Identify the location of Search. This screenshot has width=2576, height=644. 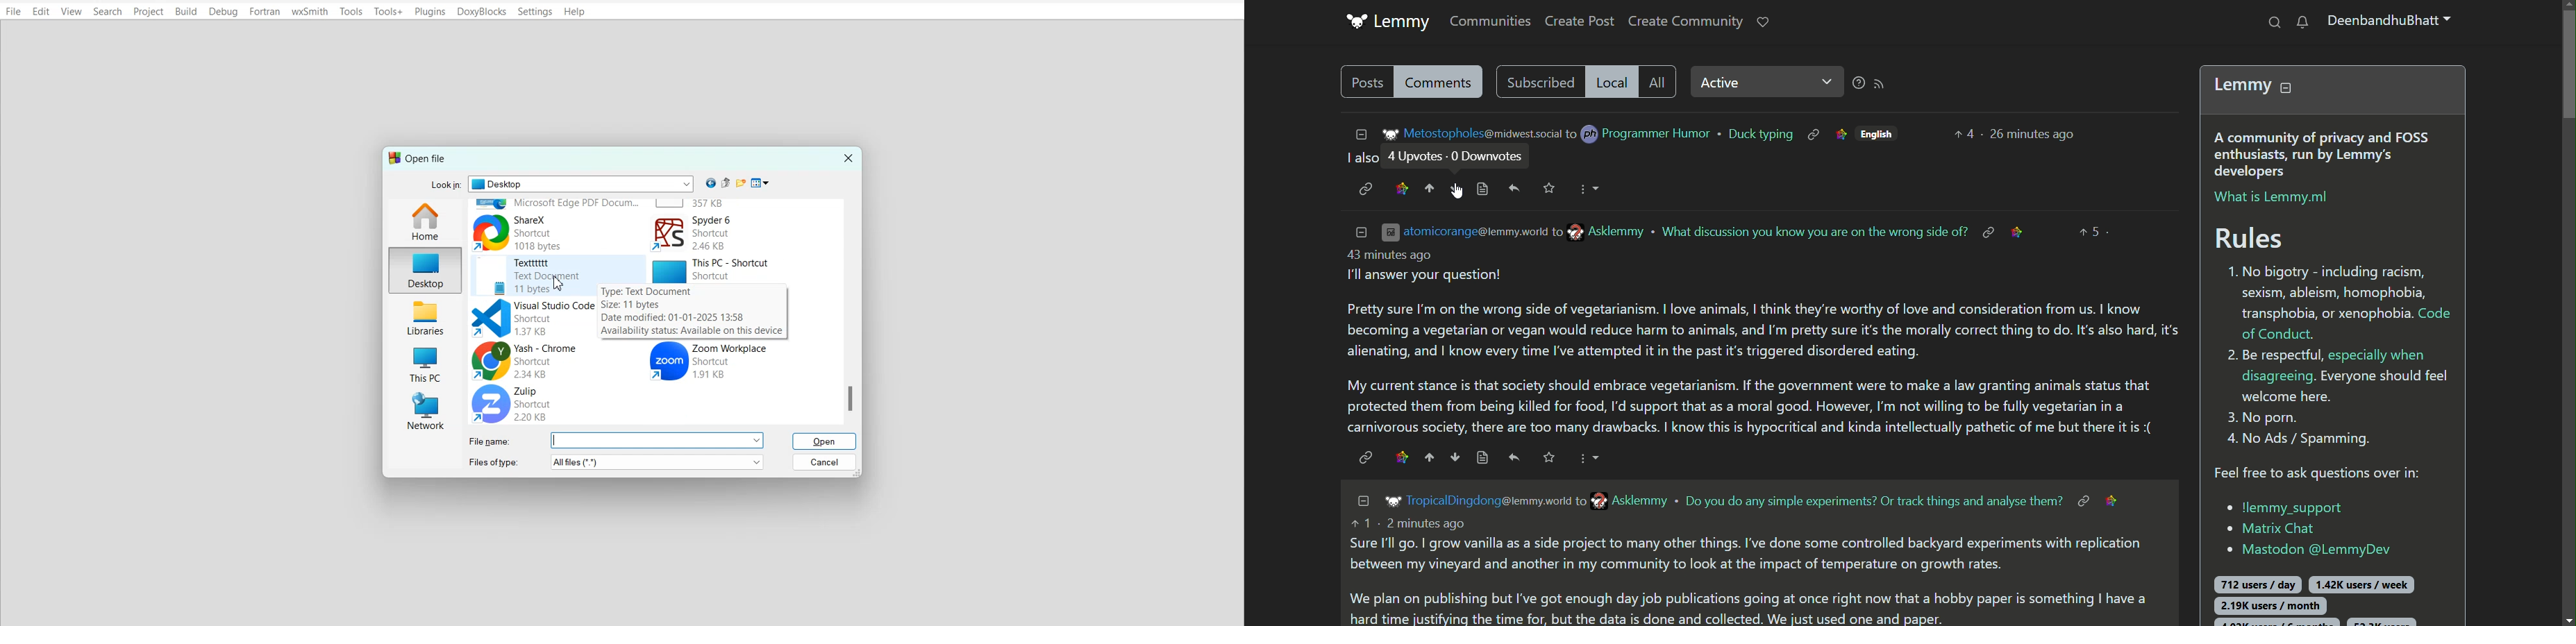
(108, 11).